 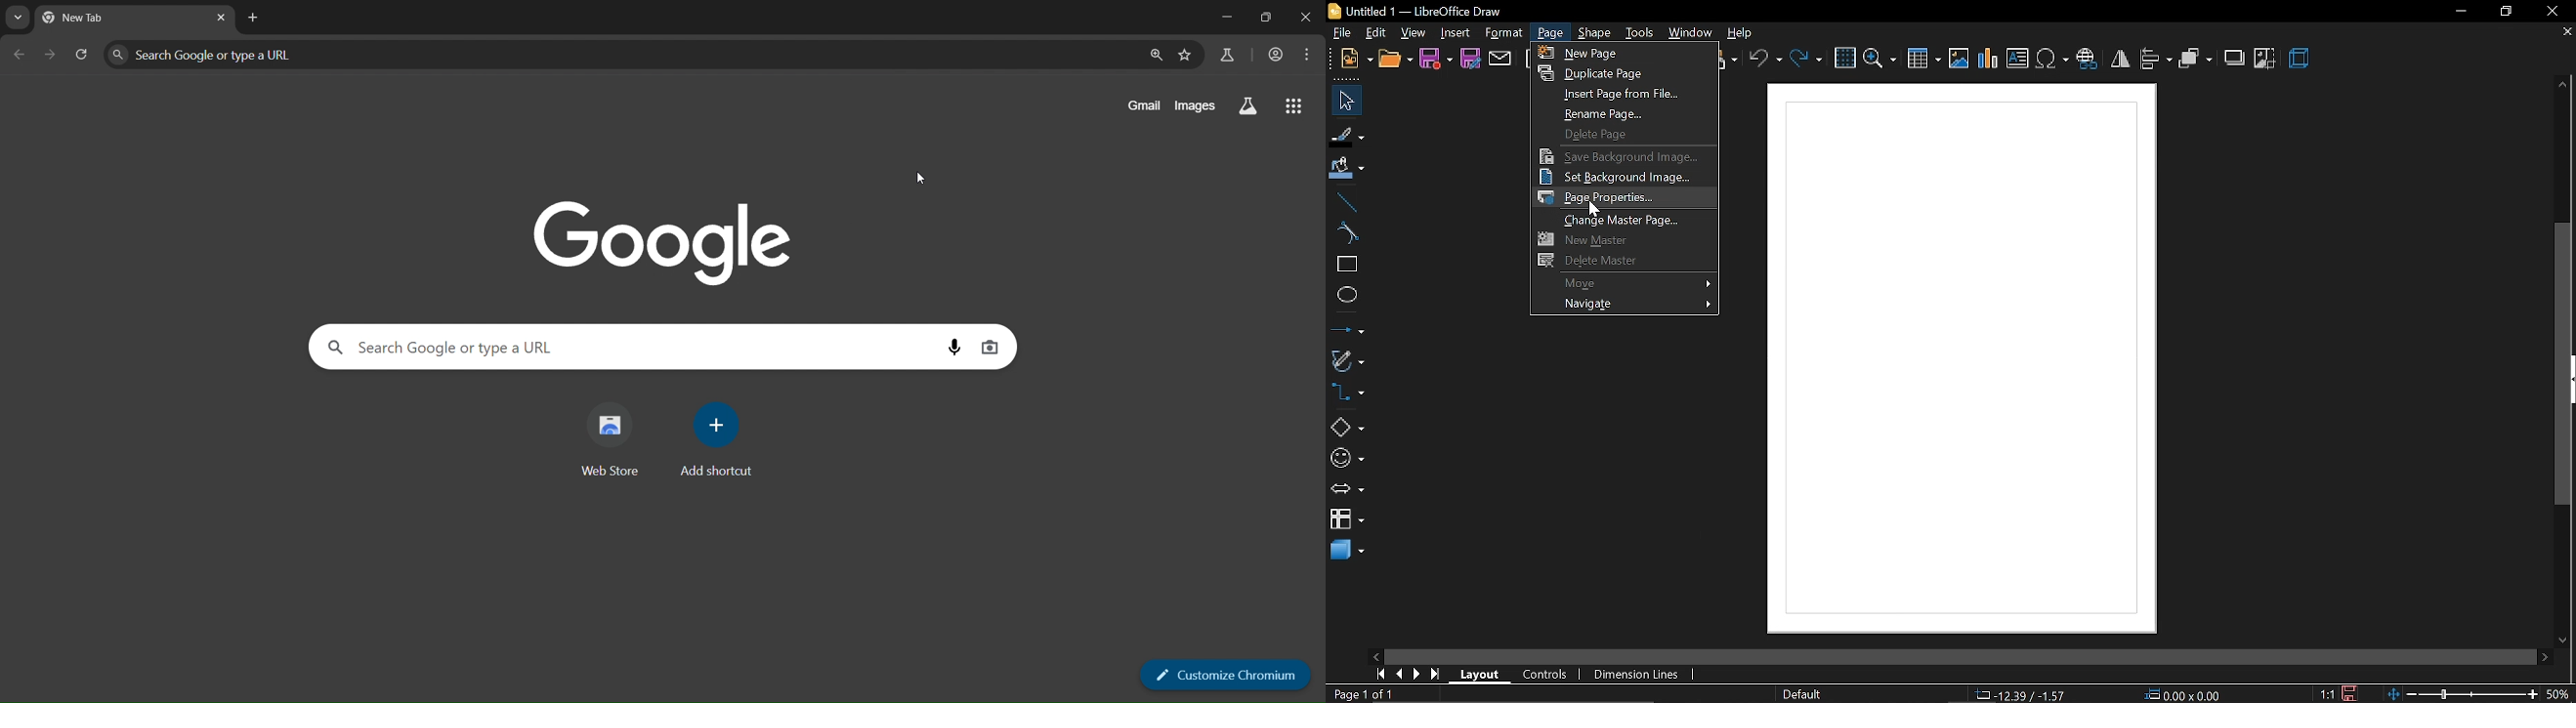 What do you see at coordinates (656, 239) in the screenshot?
I see `Google logo` at bounding box center [656, 239].